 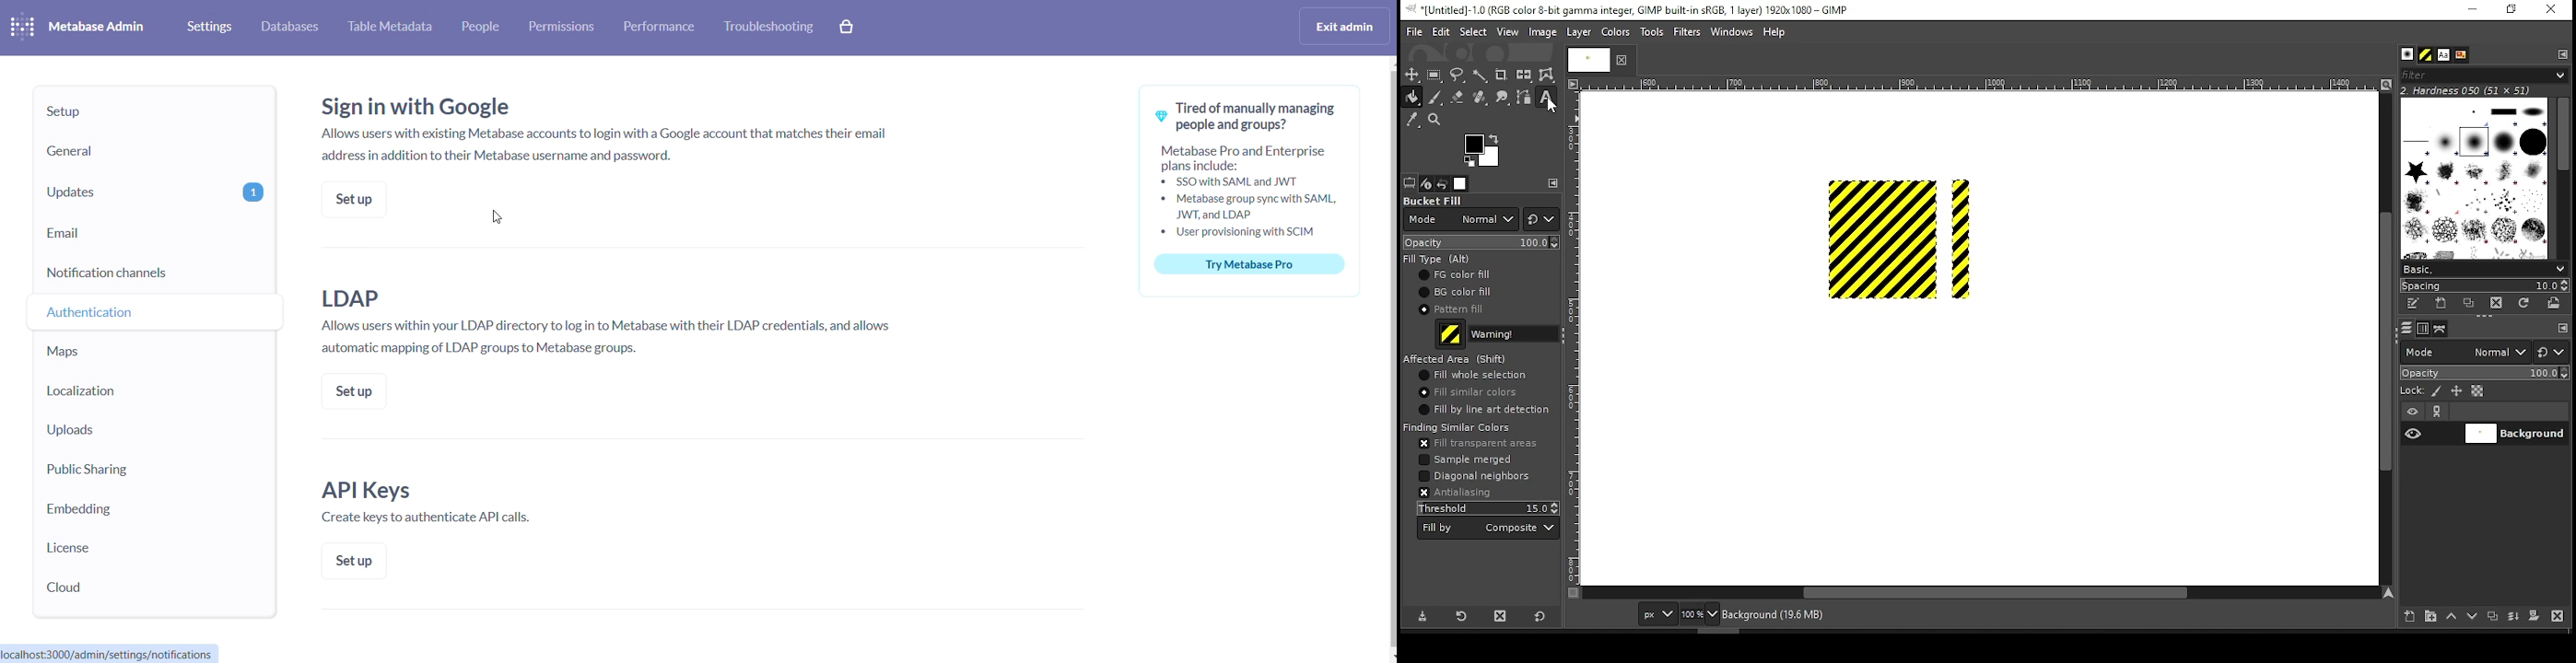 What do you see at coordinates (1460, 220) in the screenshot?
I see `mode` at bounding box center [1460, 220].